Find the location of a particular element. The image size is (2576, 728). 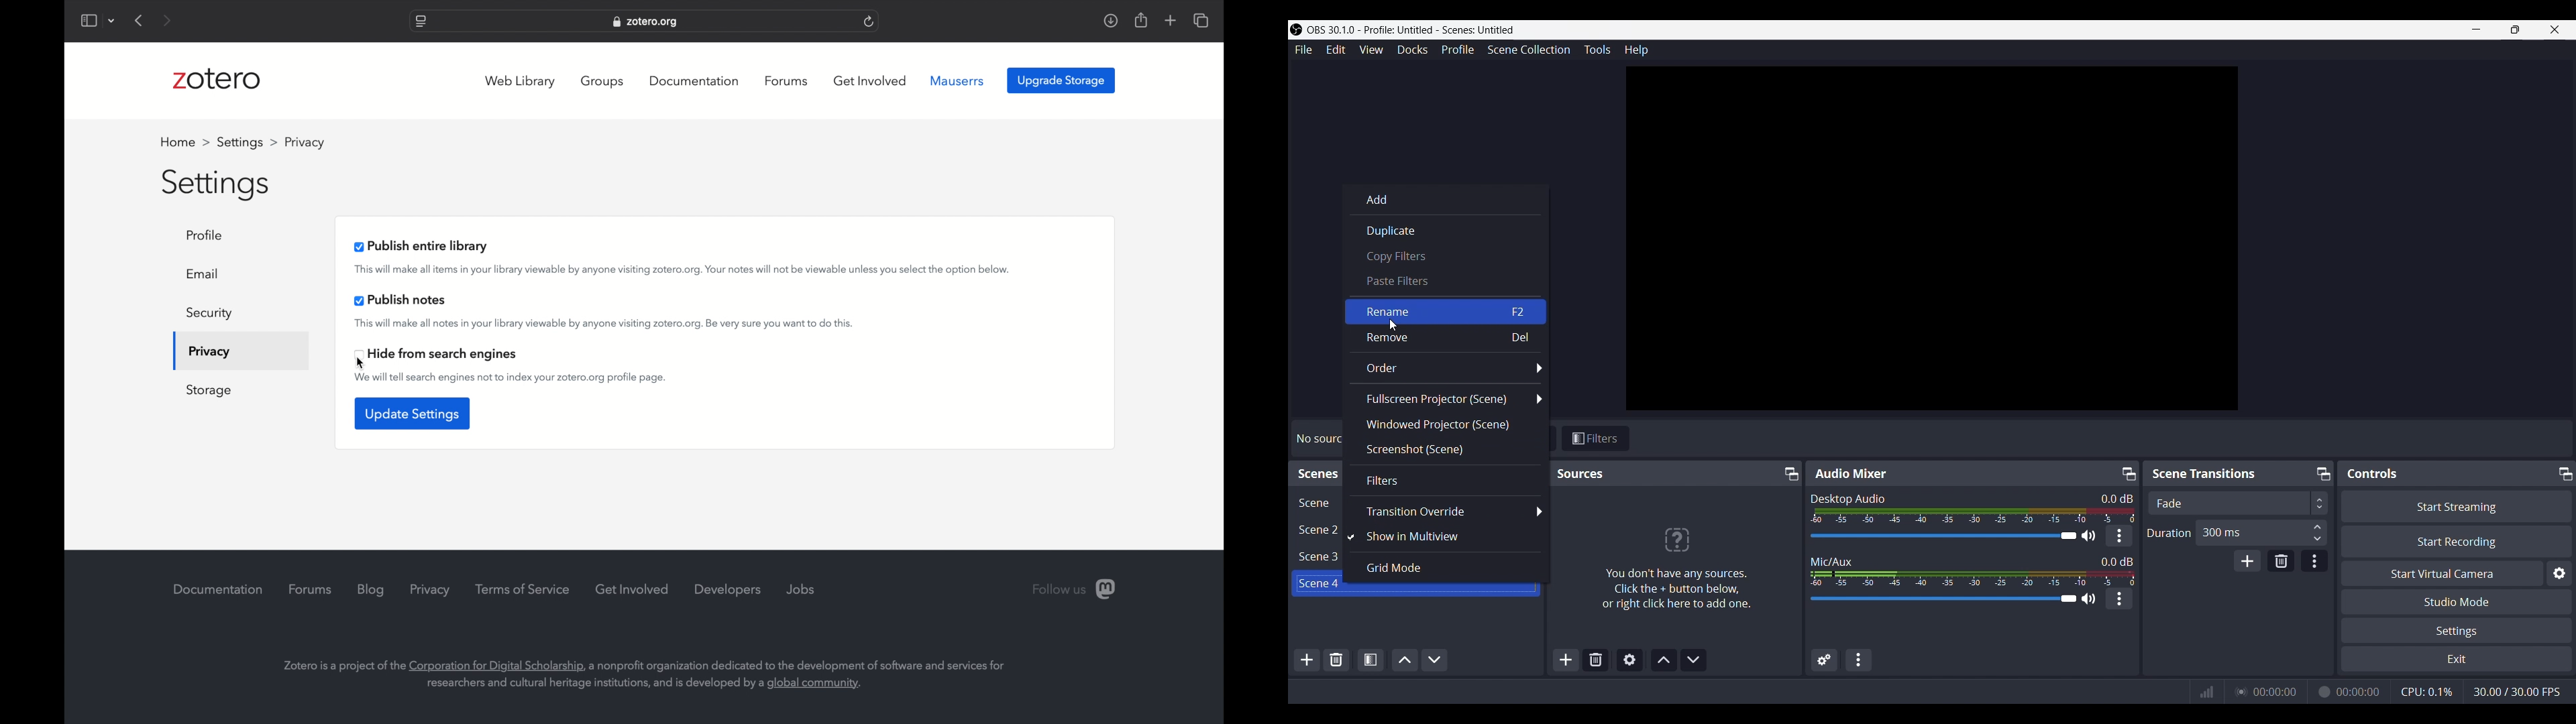

Remove selected scene(s) is located at coordinates (1596, 658).